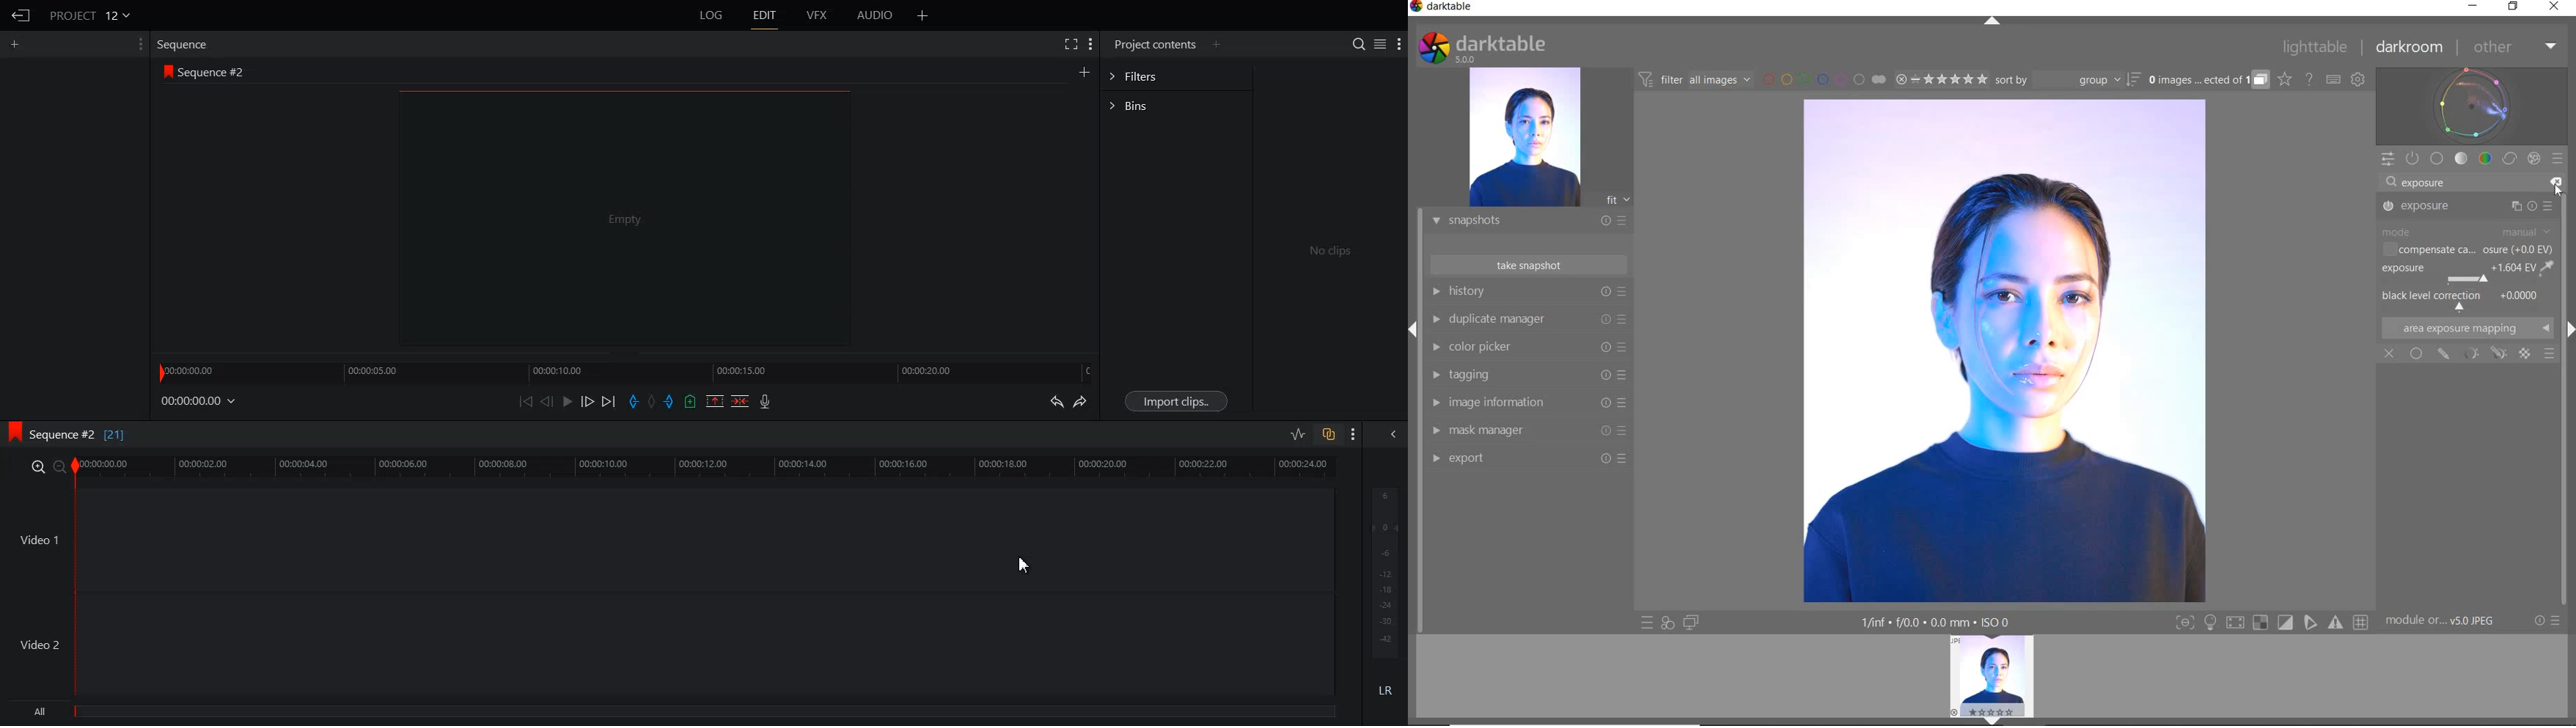 The height and width of the screenshot is (728, 2576). I want to click on Bins, so click(1176, 104).